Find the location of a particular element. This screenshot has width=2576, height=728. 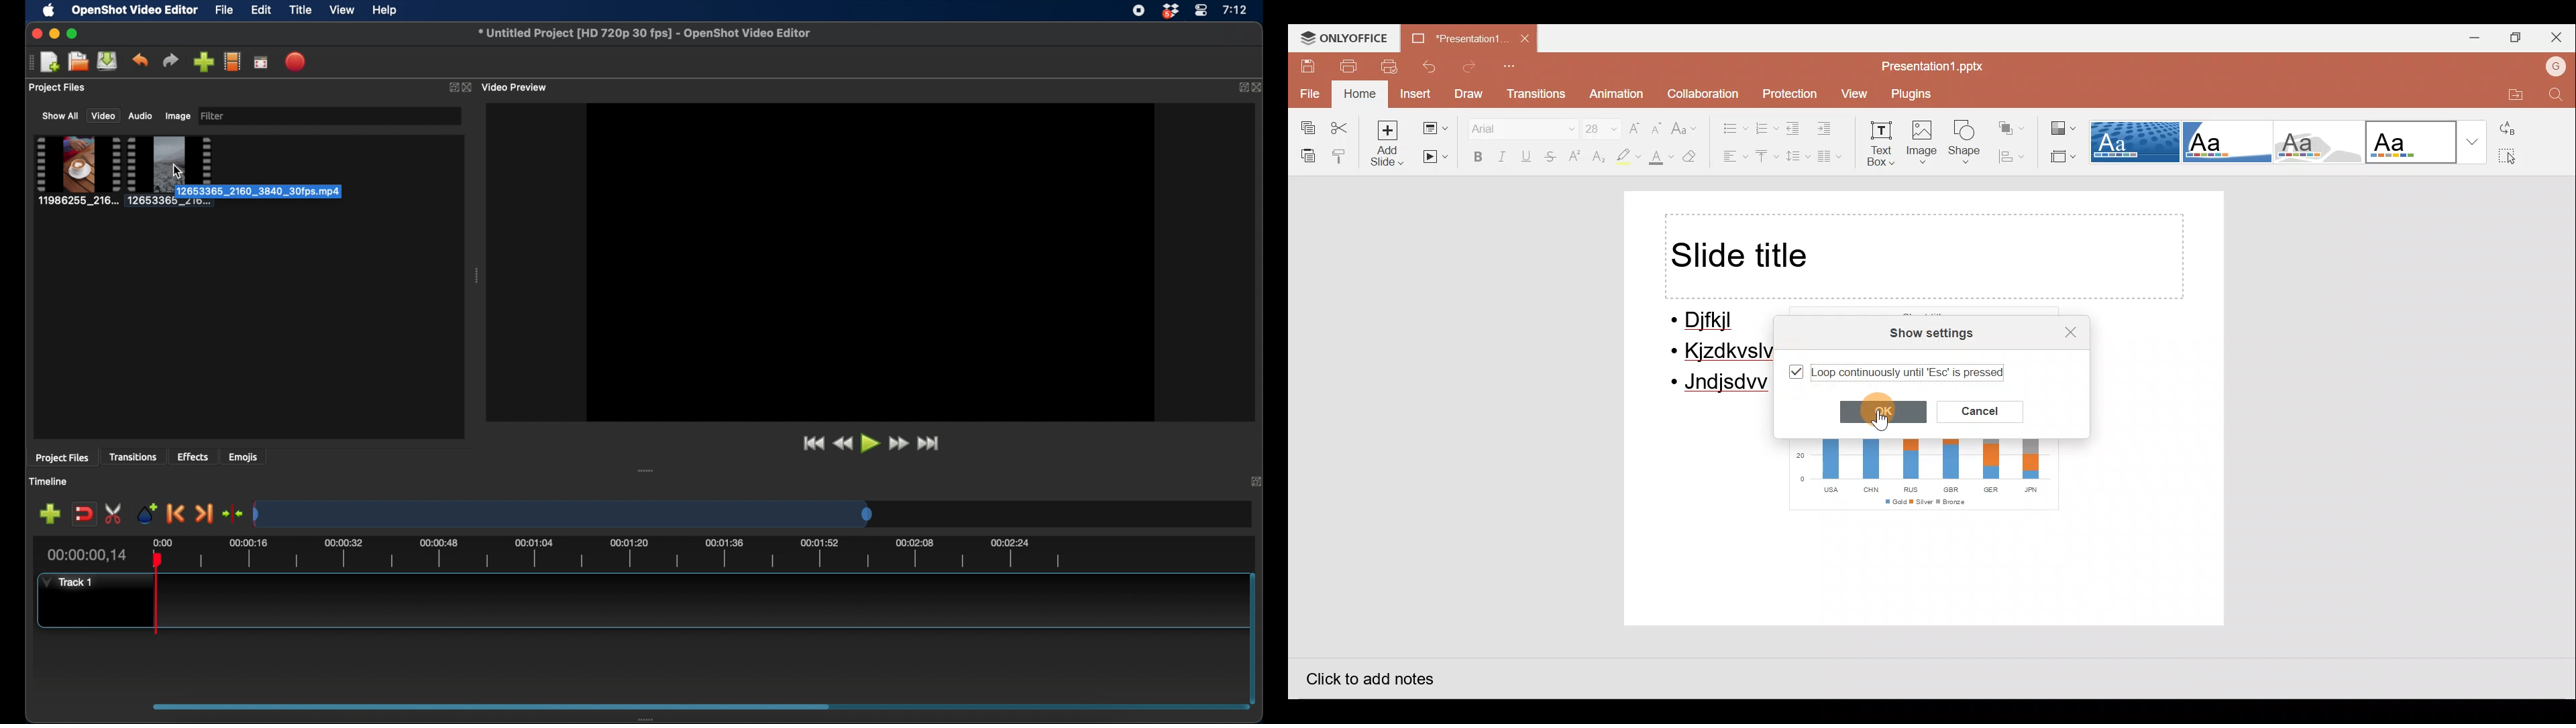

enable razor is located at coordinates (114, 513).